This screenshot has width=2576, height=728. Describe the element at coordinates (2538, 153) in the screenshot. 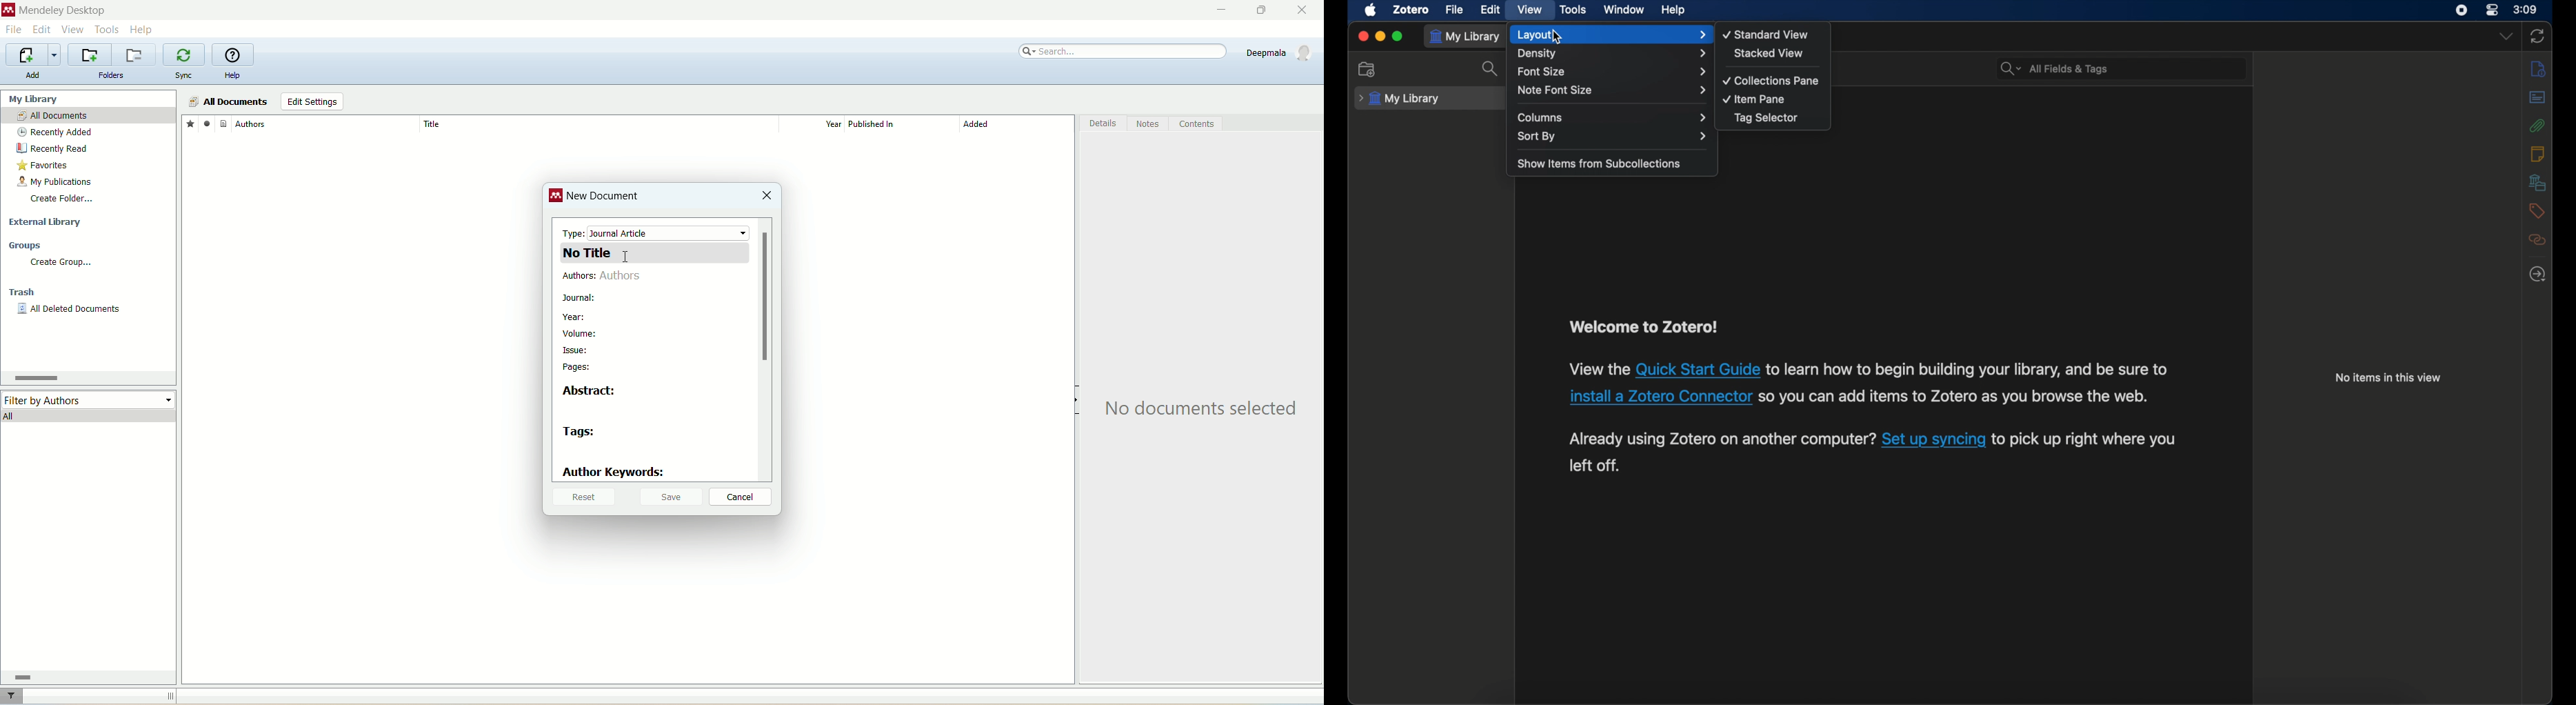

I see `notes` at that location.